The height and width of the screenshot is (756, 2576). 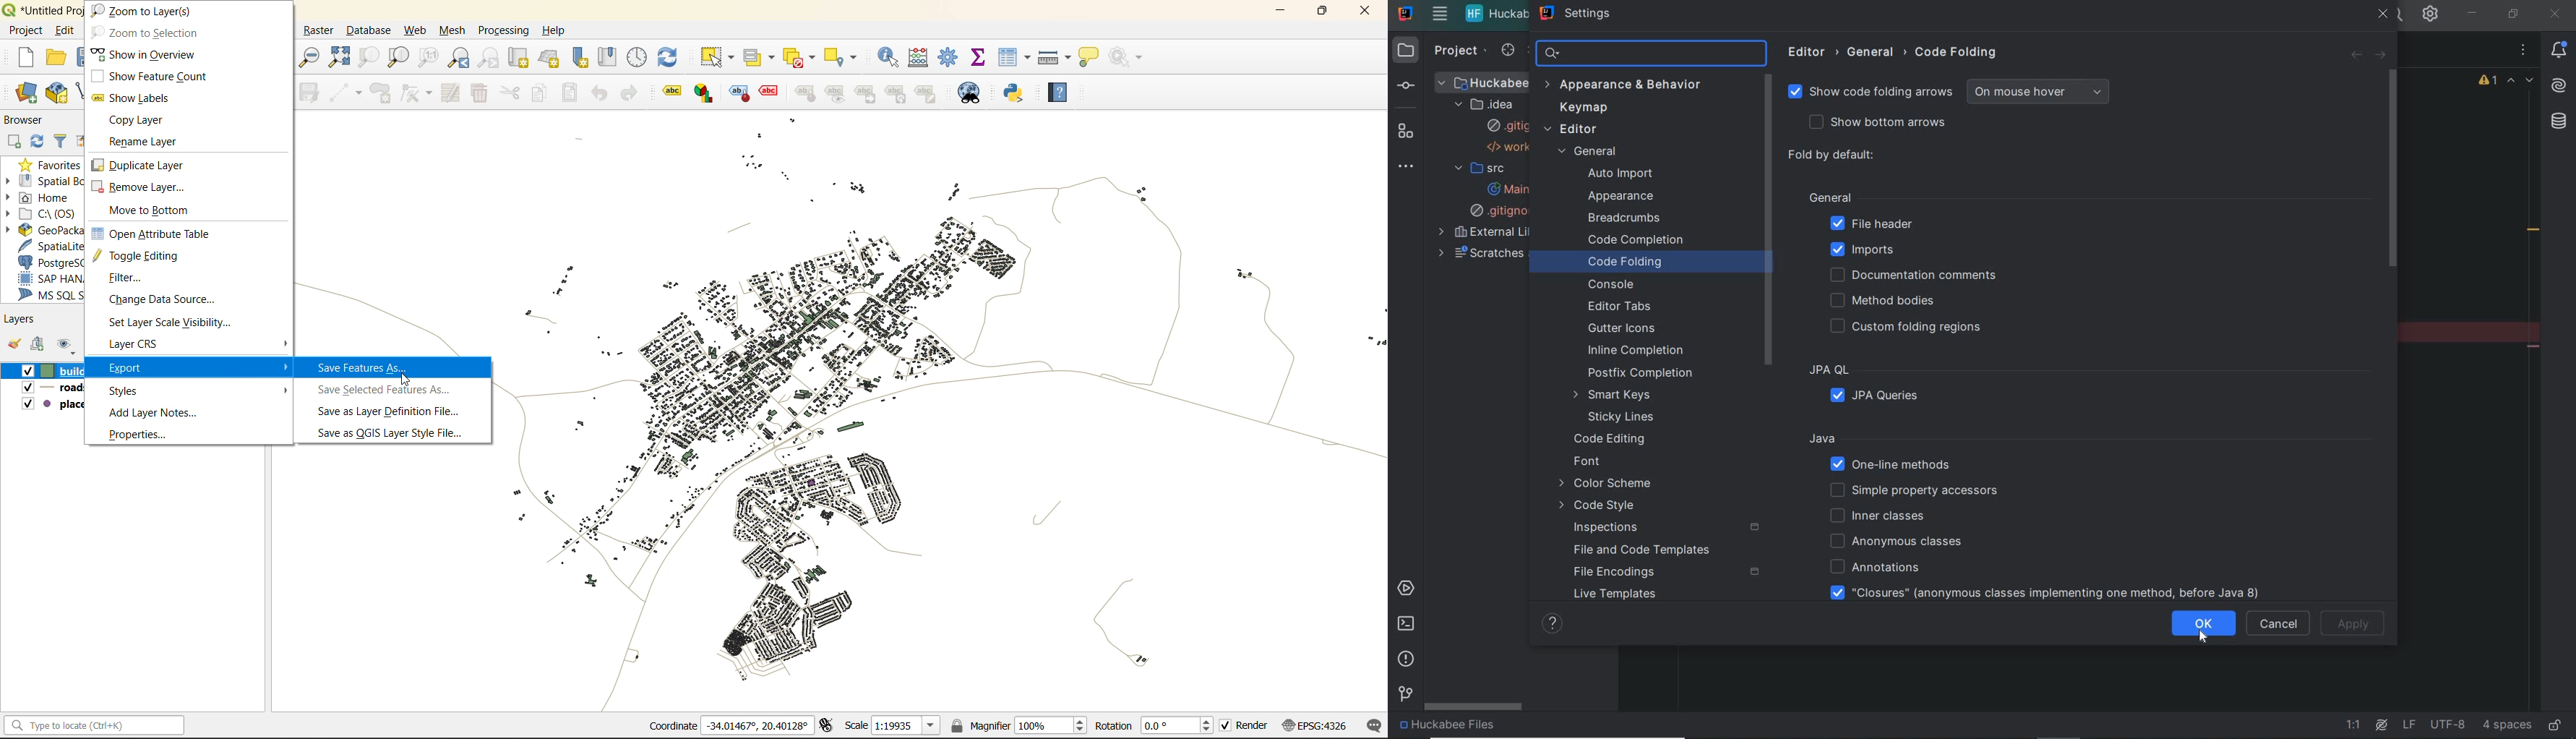 What do you see at coordinates (370, 367) in the screenshot?
I see `save features as` at bounding box center [370, 367].